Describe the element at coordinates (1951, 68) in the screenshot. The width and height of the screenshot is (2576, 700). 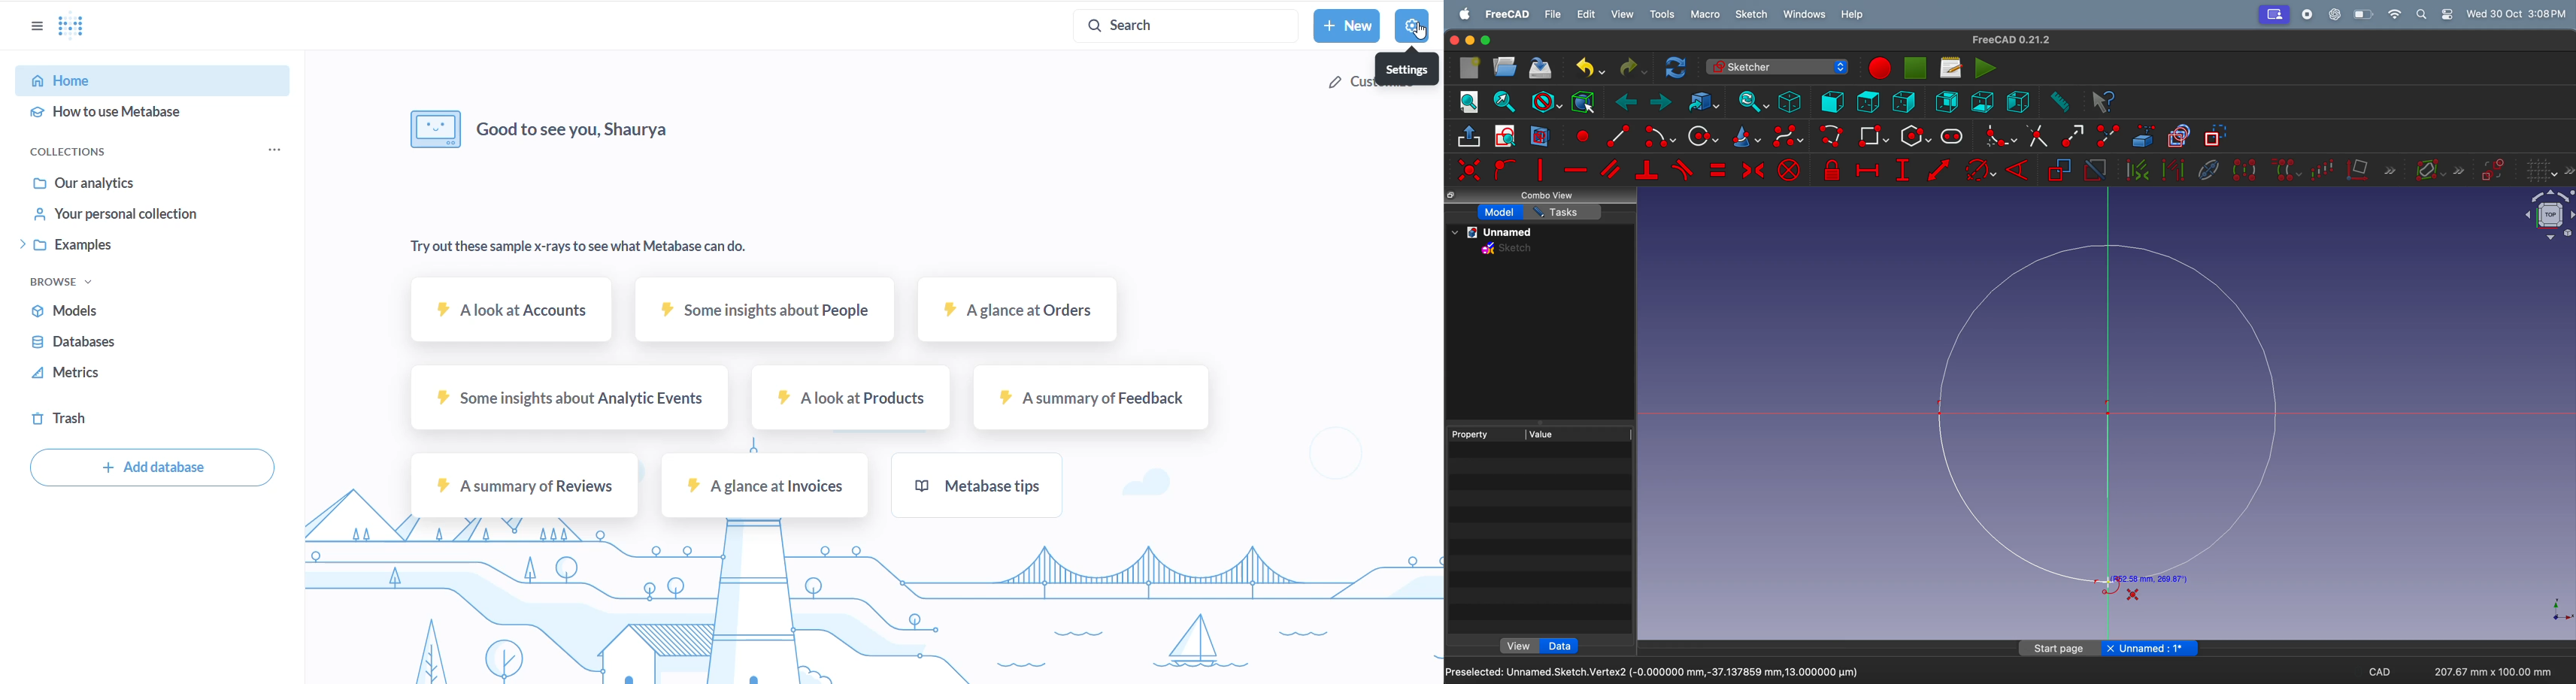
I see `read marco` at that location.